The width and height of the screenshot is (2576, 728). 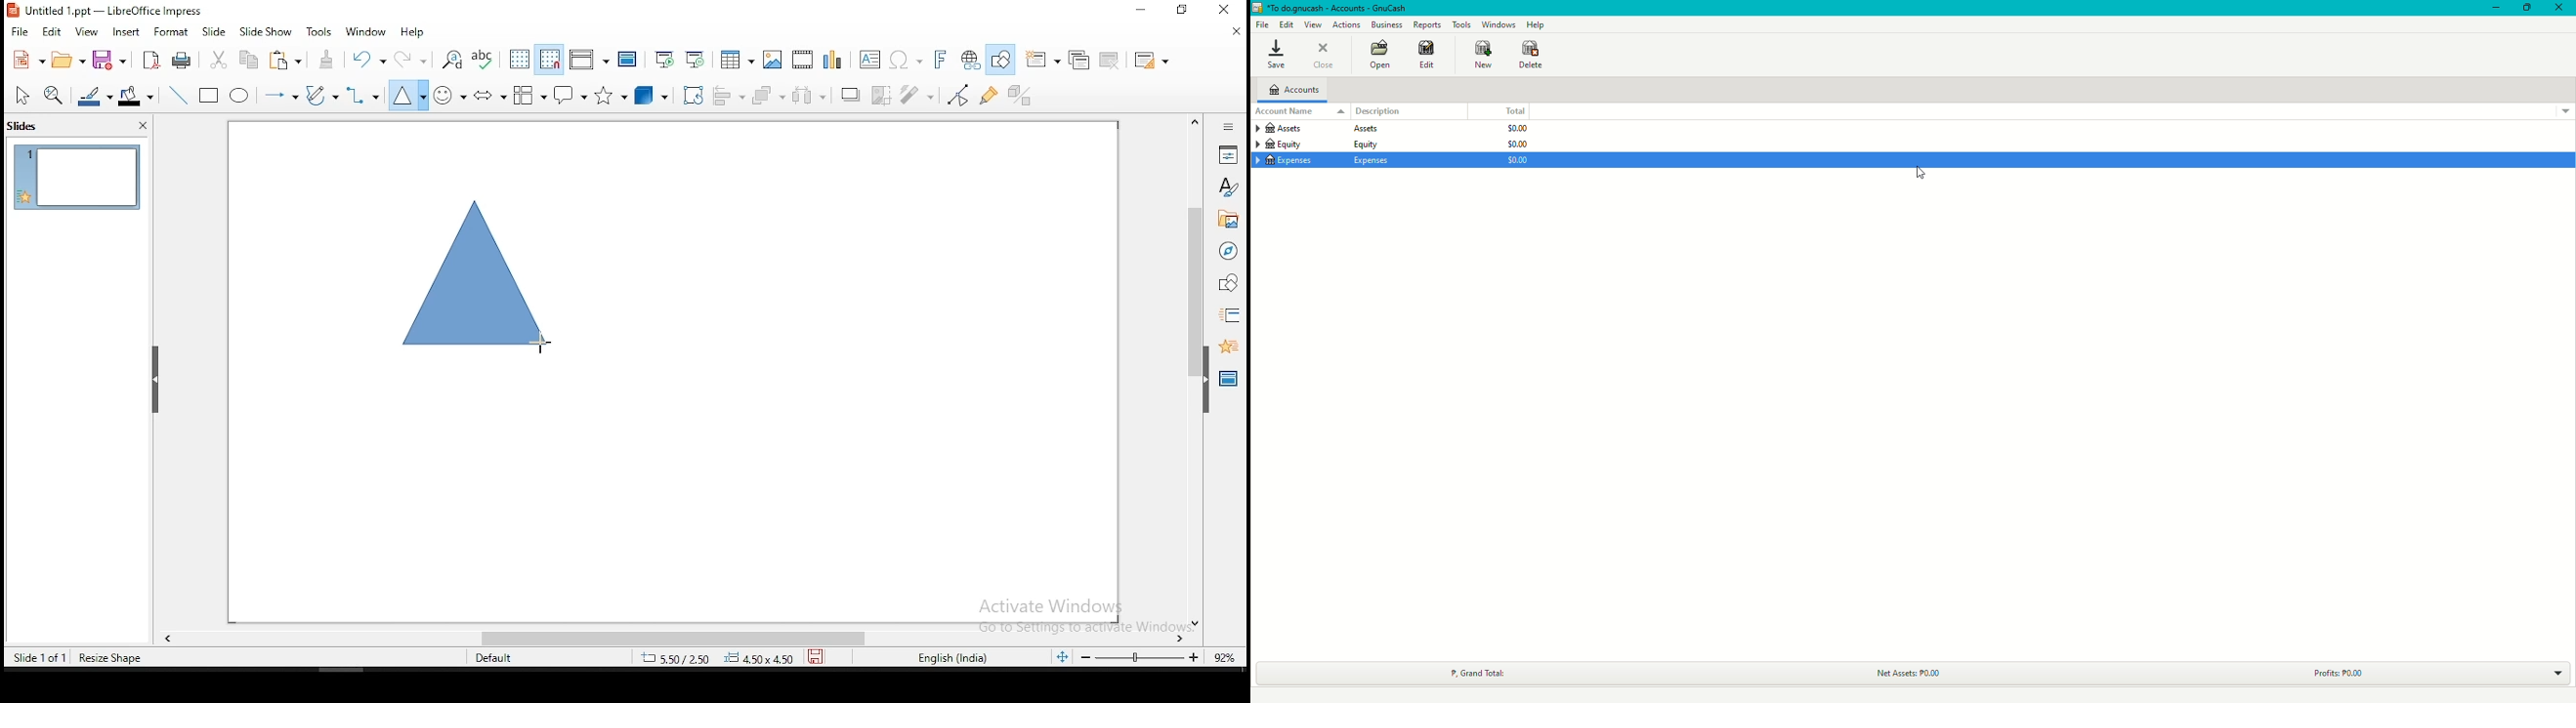 I want to click on scroll bar, so click(x=675, y=640).